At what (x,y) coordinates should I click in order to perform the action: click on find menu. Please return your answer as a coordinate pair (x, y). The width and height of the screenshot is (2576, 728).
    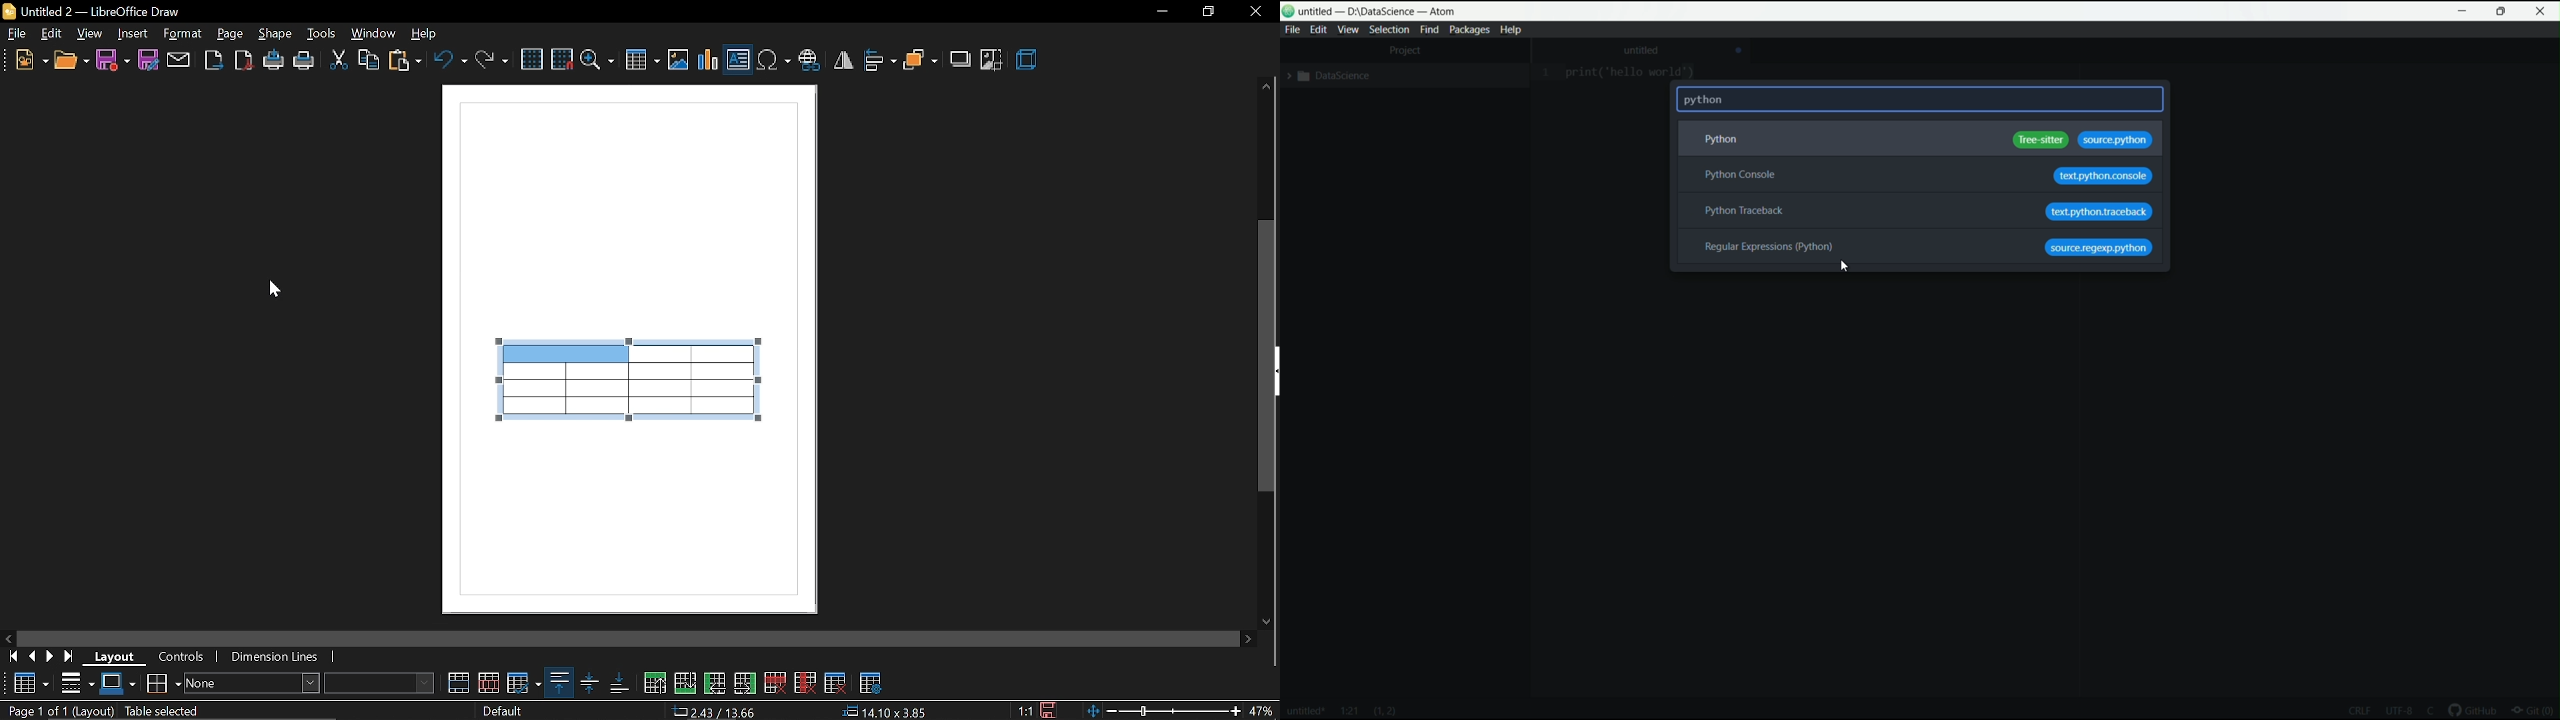
    Looking at the image, I should click on (1430, 30).